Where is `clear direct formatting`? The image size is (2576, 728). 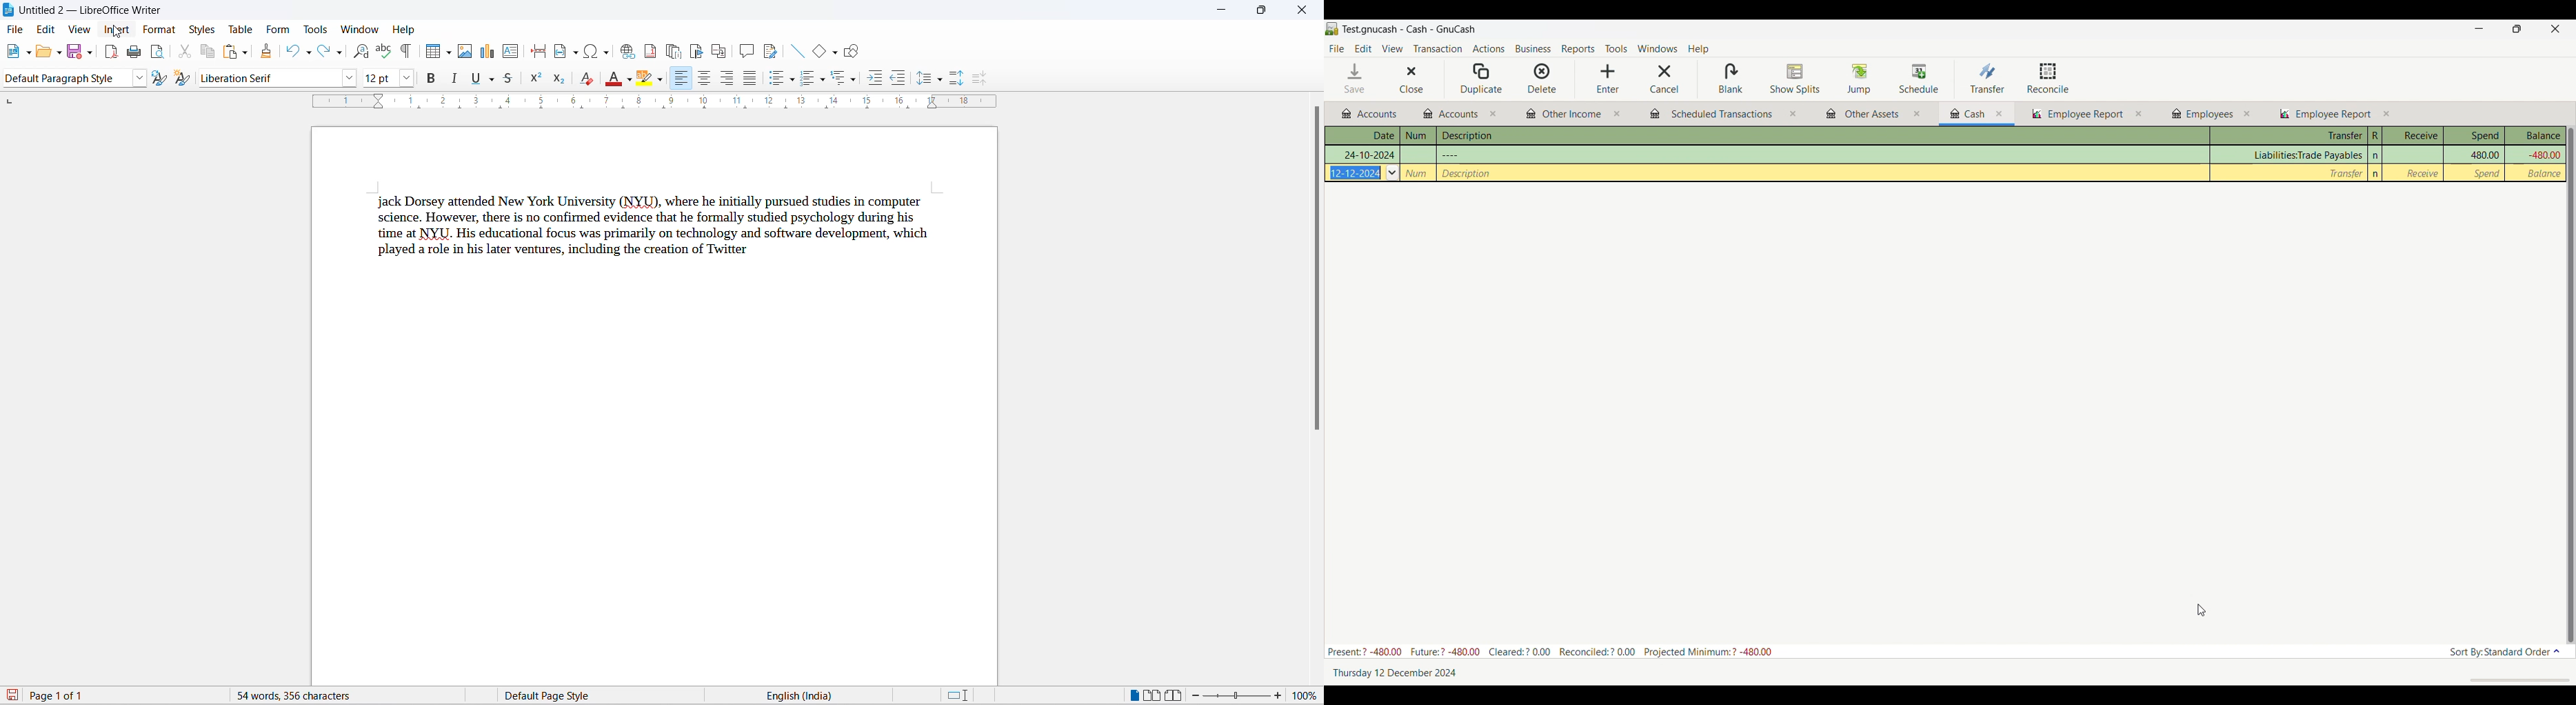
clear direct formatting is located at coordinates (586, 79).